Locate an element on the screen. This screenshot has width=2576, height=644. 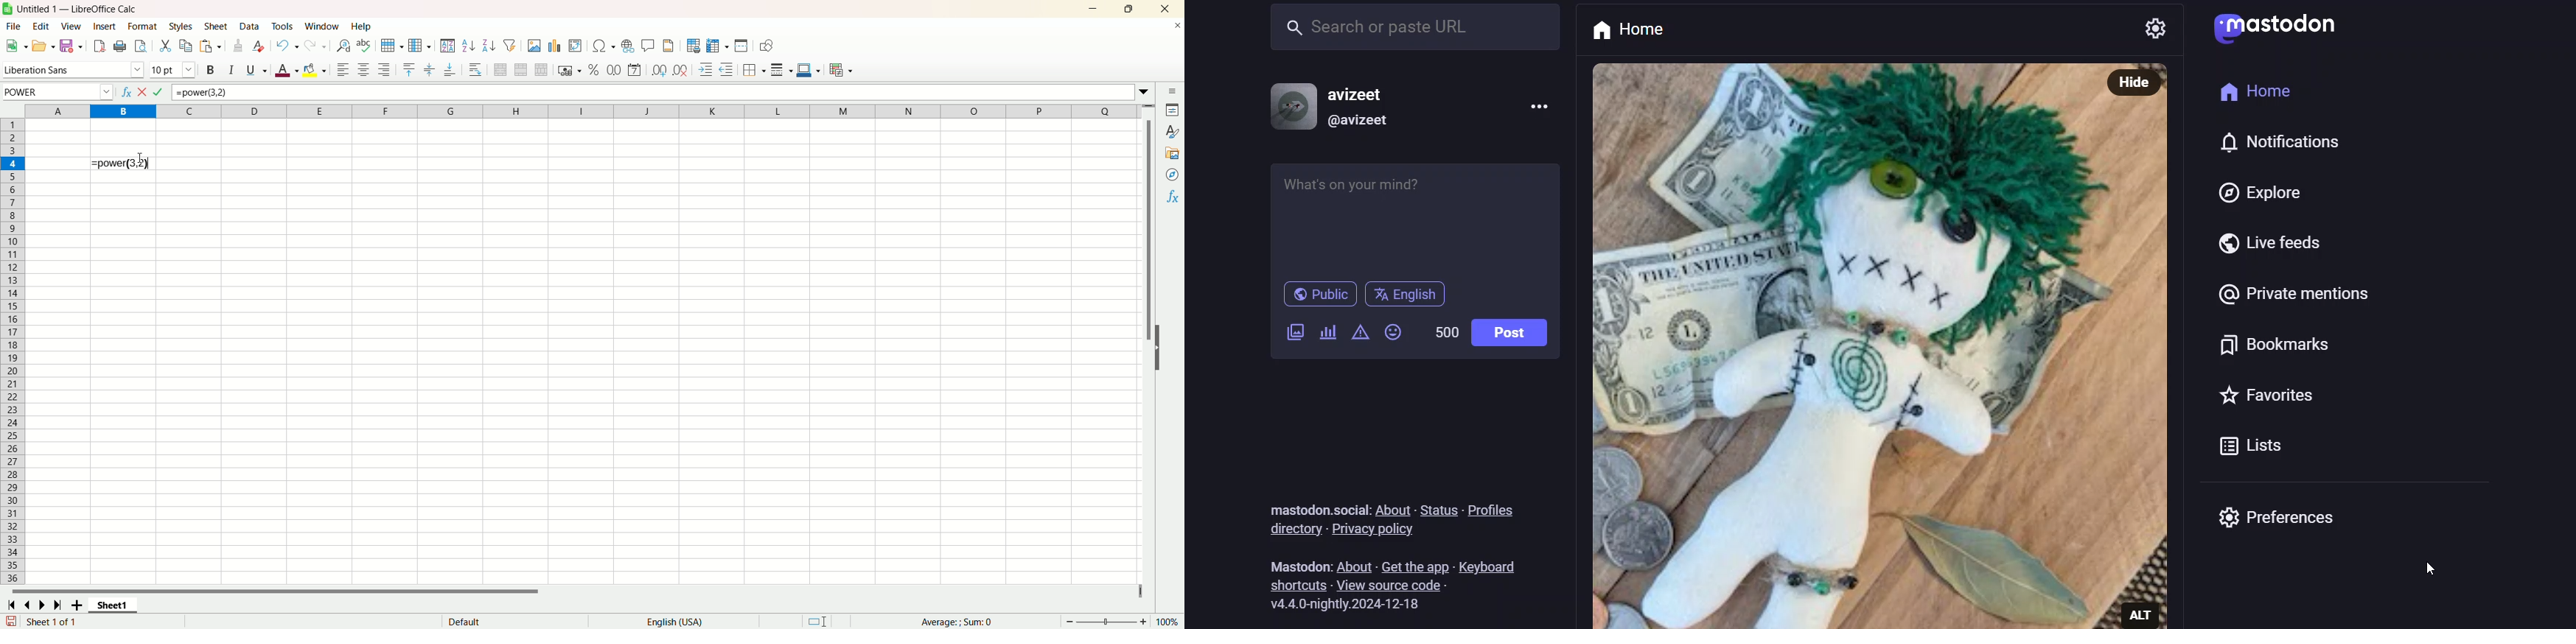
insert image is located at coordinates (576, 47).